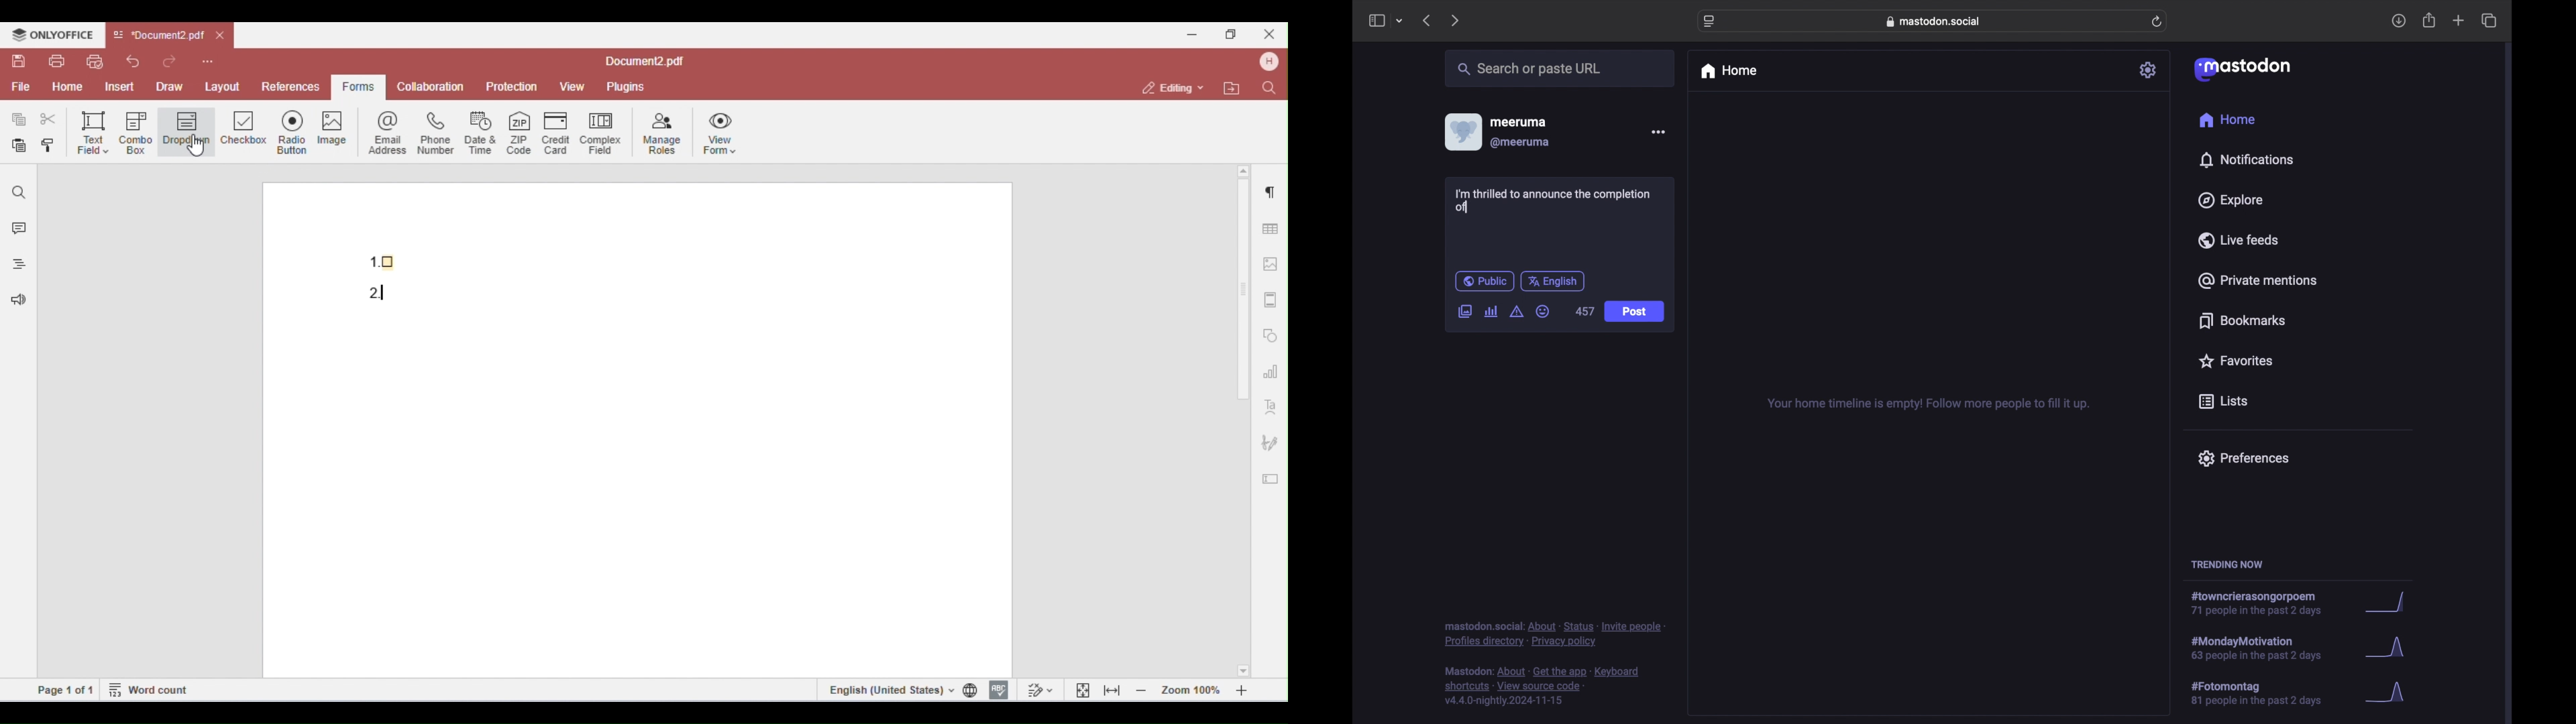 This screenshot has height=728, width=2576. What do you see at coordinates (2390, 603) in the screenshot?
I see `graph` at bounding box center [2390, 603].